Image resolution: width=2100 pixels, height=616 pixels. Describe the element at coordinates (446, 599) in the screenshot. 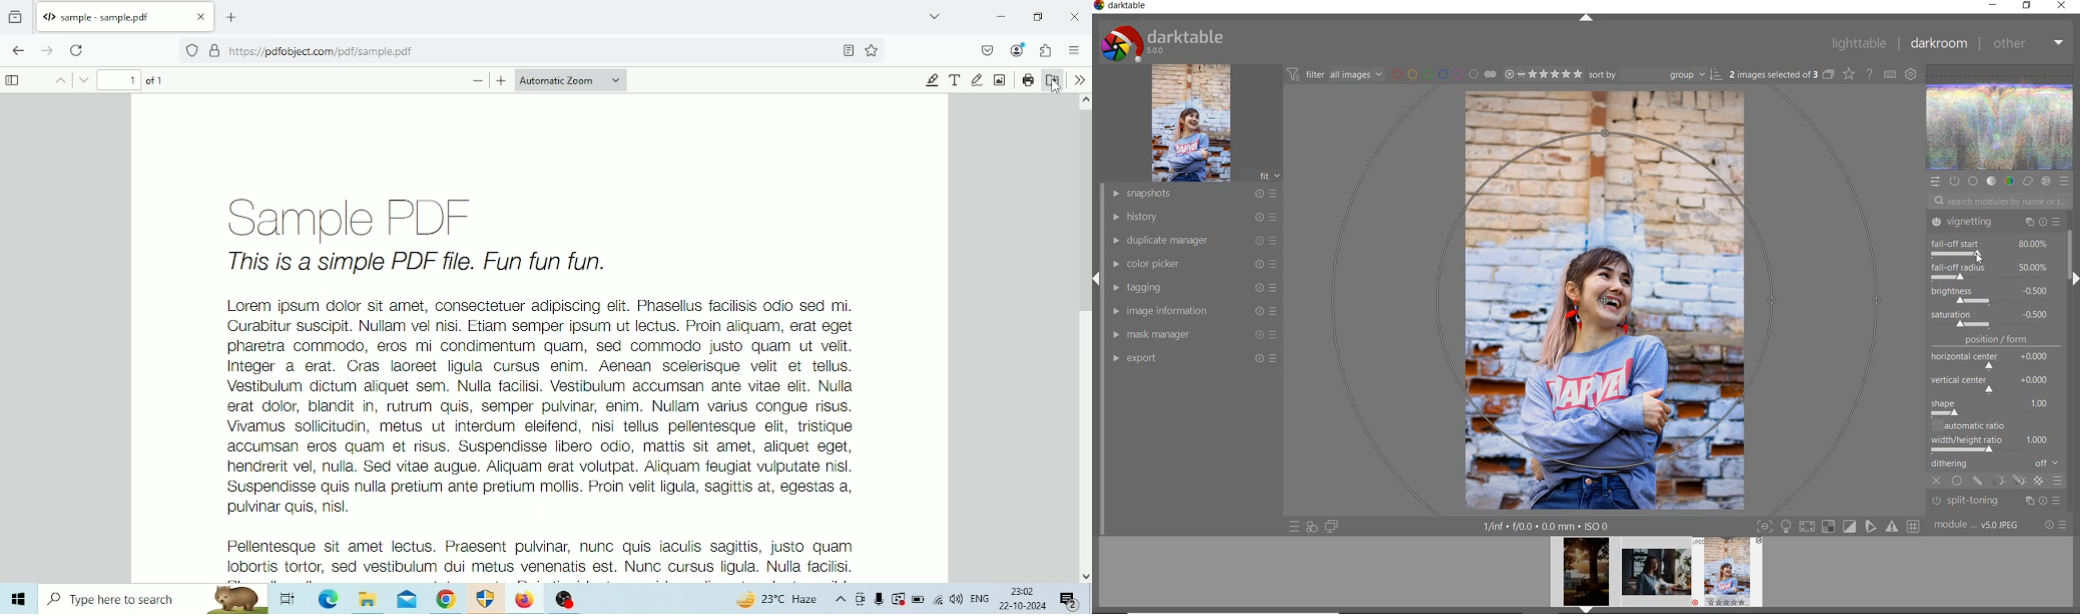

I see `Google Chrome` at that location.